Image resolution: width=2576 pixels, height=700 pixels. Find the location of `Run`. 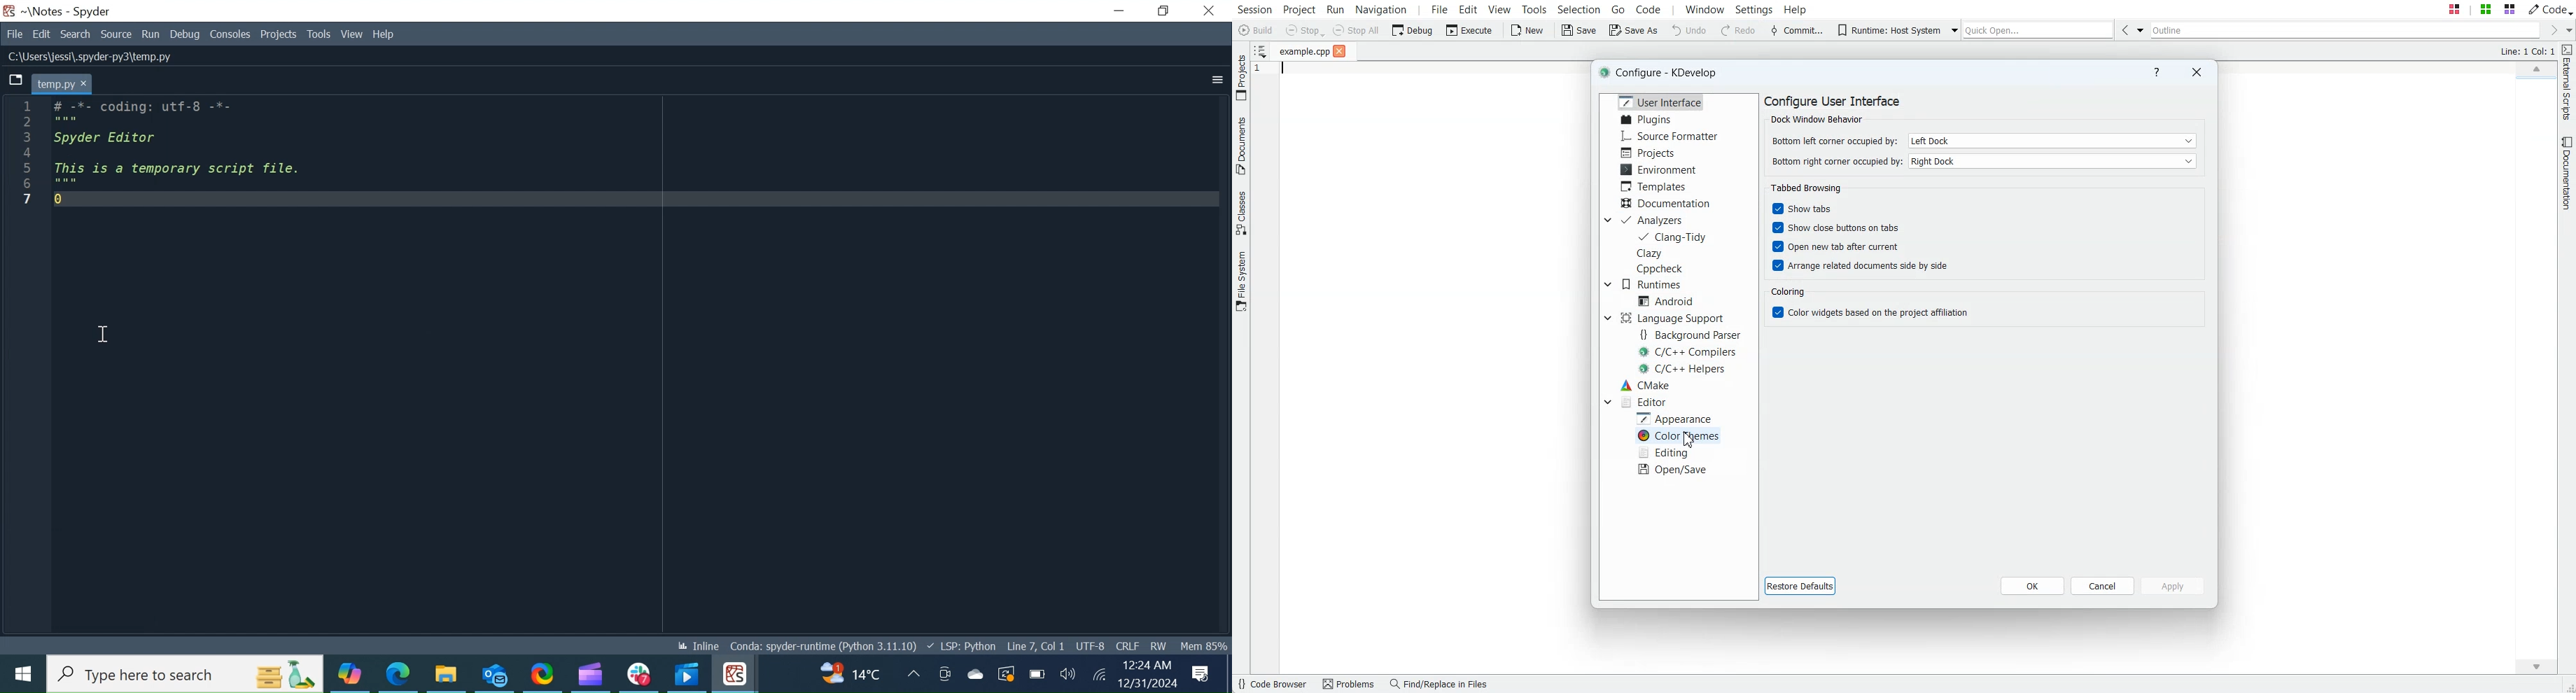

Run is located at coordinates (1336, 8).